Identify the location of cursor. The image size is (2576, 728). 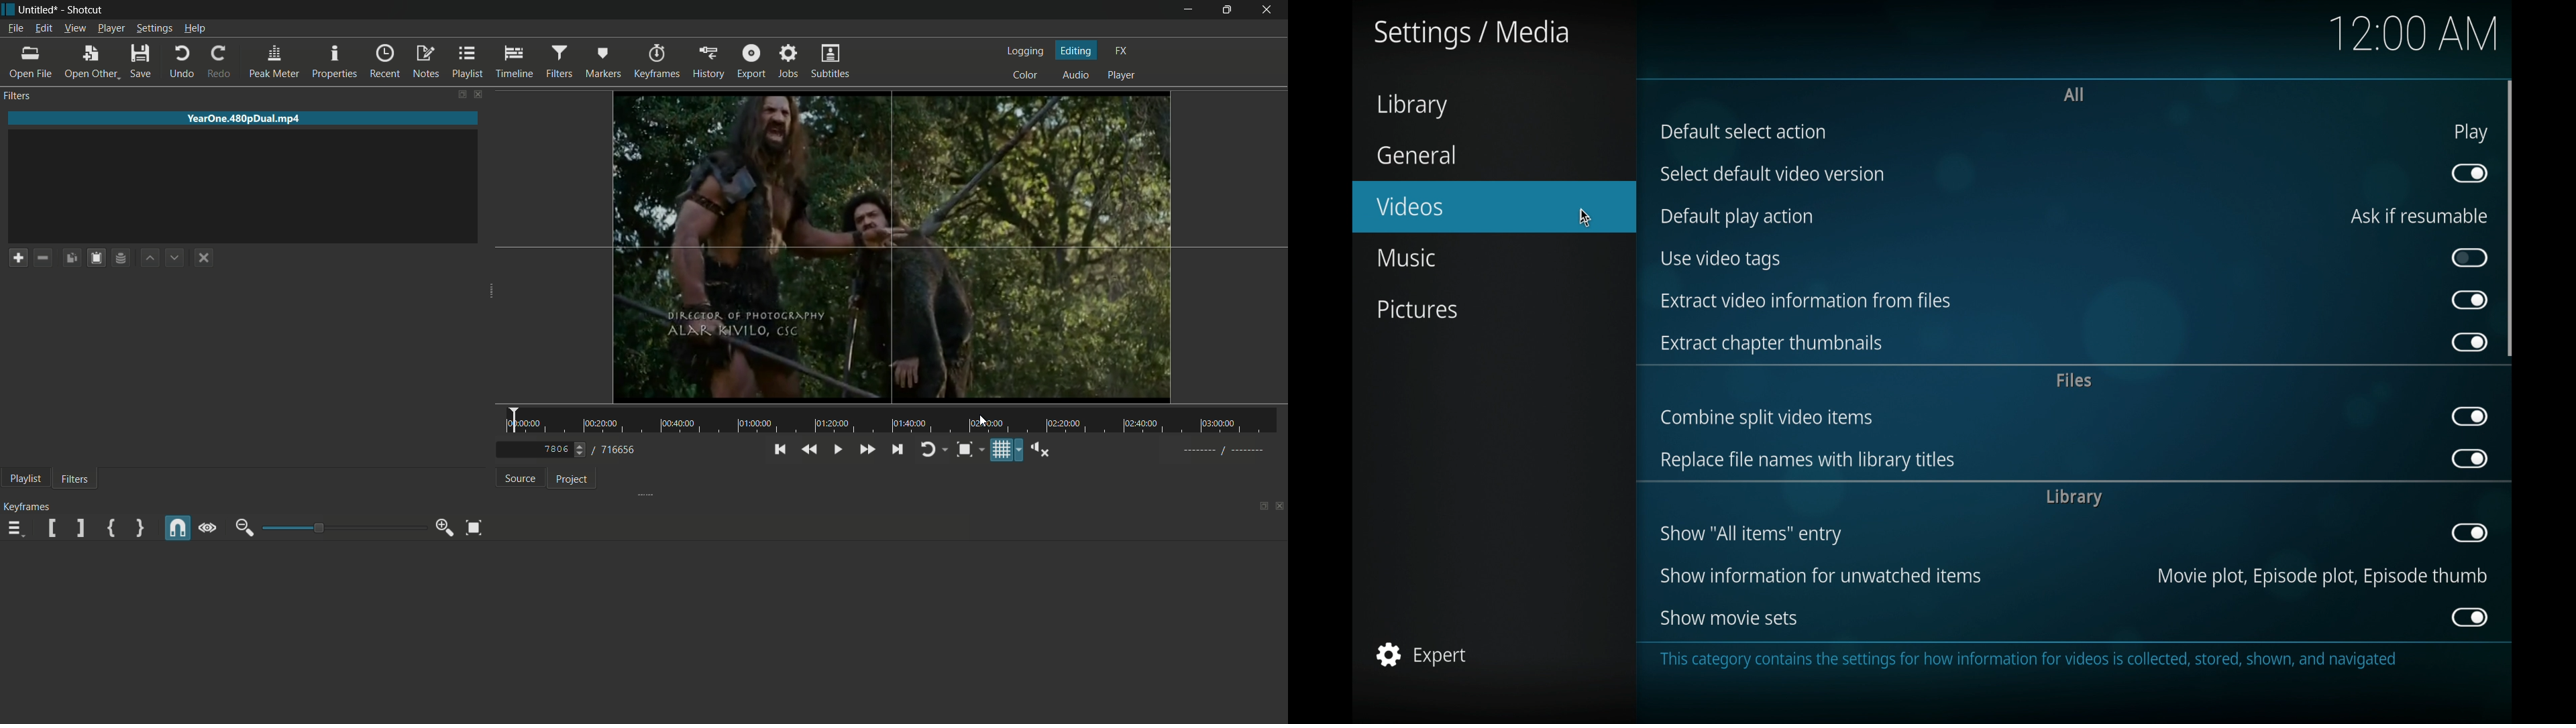
(1586, 218).